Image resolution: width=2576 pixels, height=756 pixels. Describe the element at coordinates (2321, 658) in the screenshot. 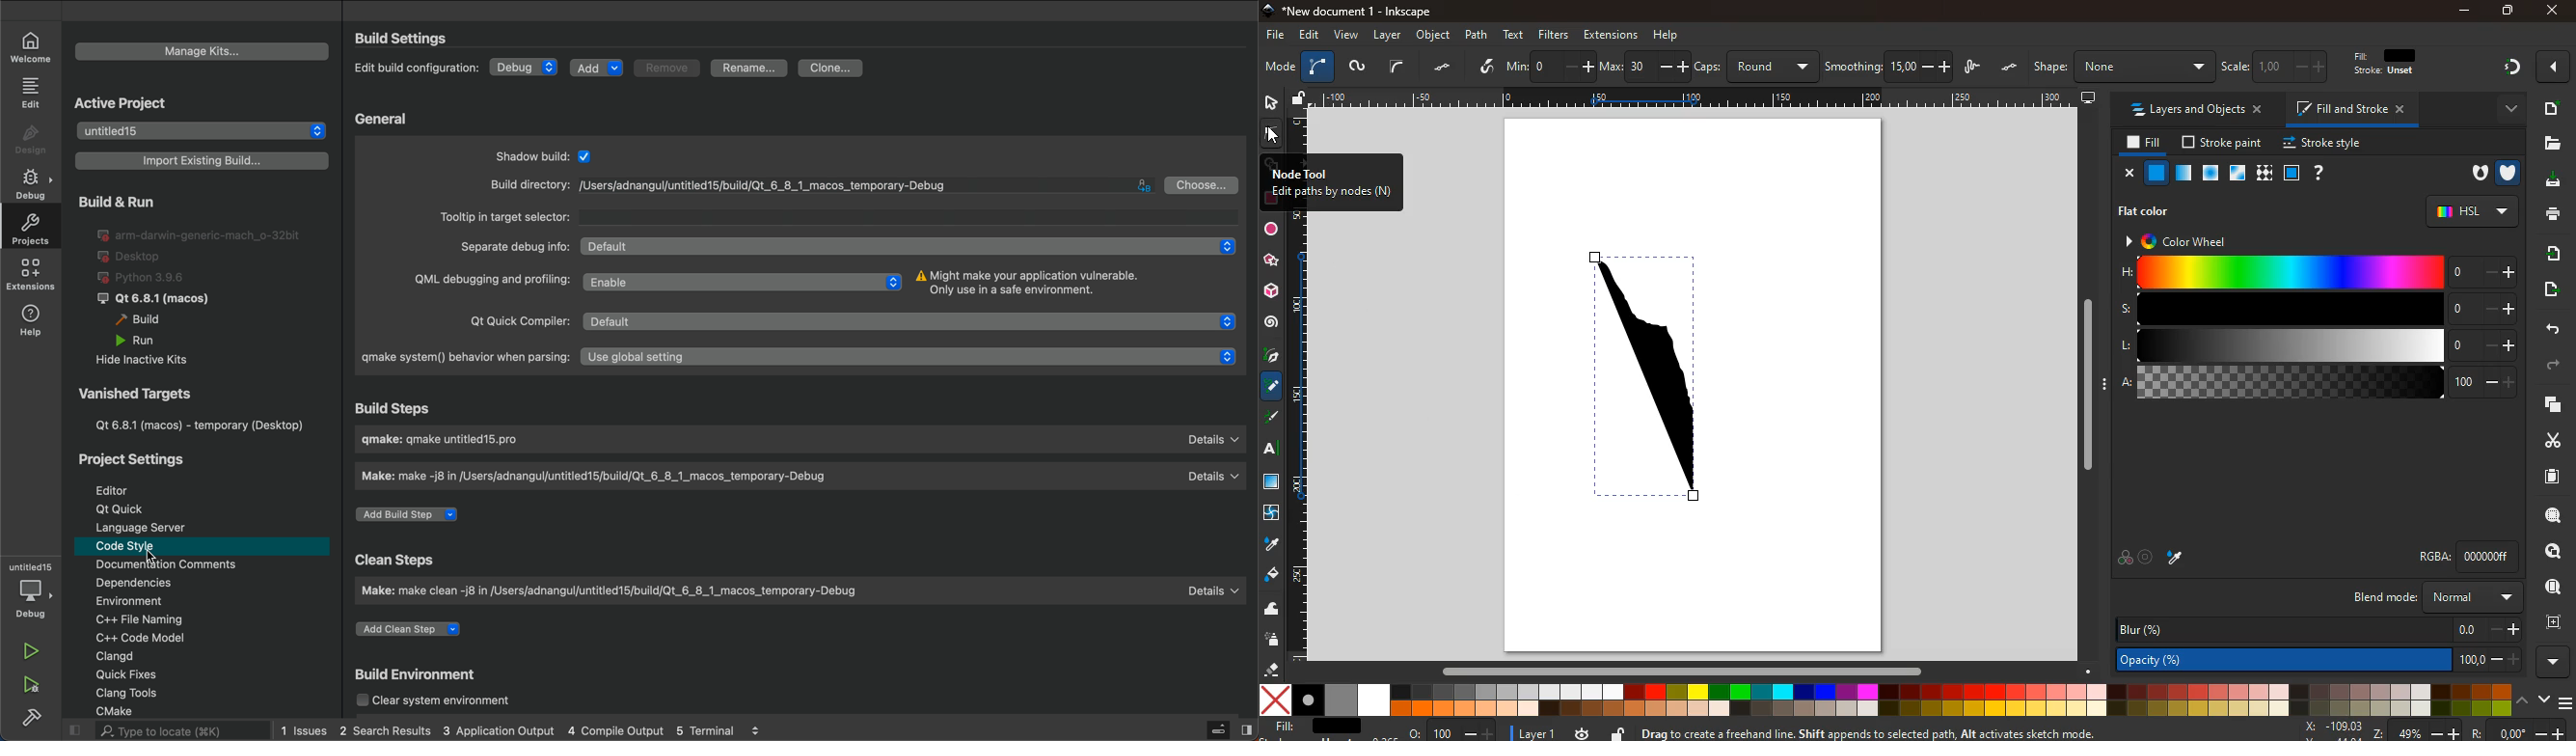

I see `opacity` at that location.